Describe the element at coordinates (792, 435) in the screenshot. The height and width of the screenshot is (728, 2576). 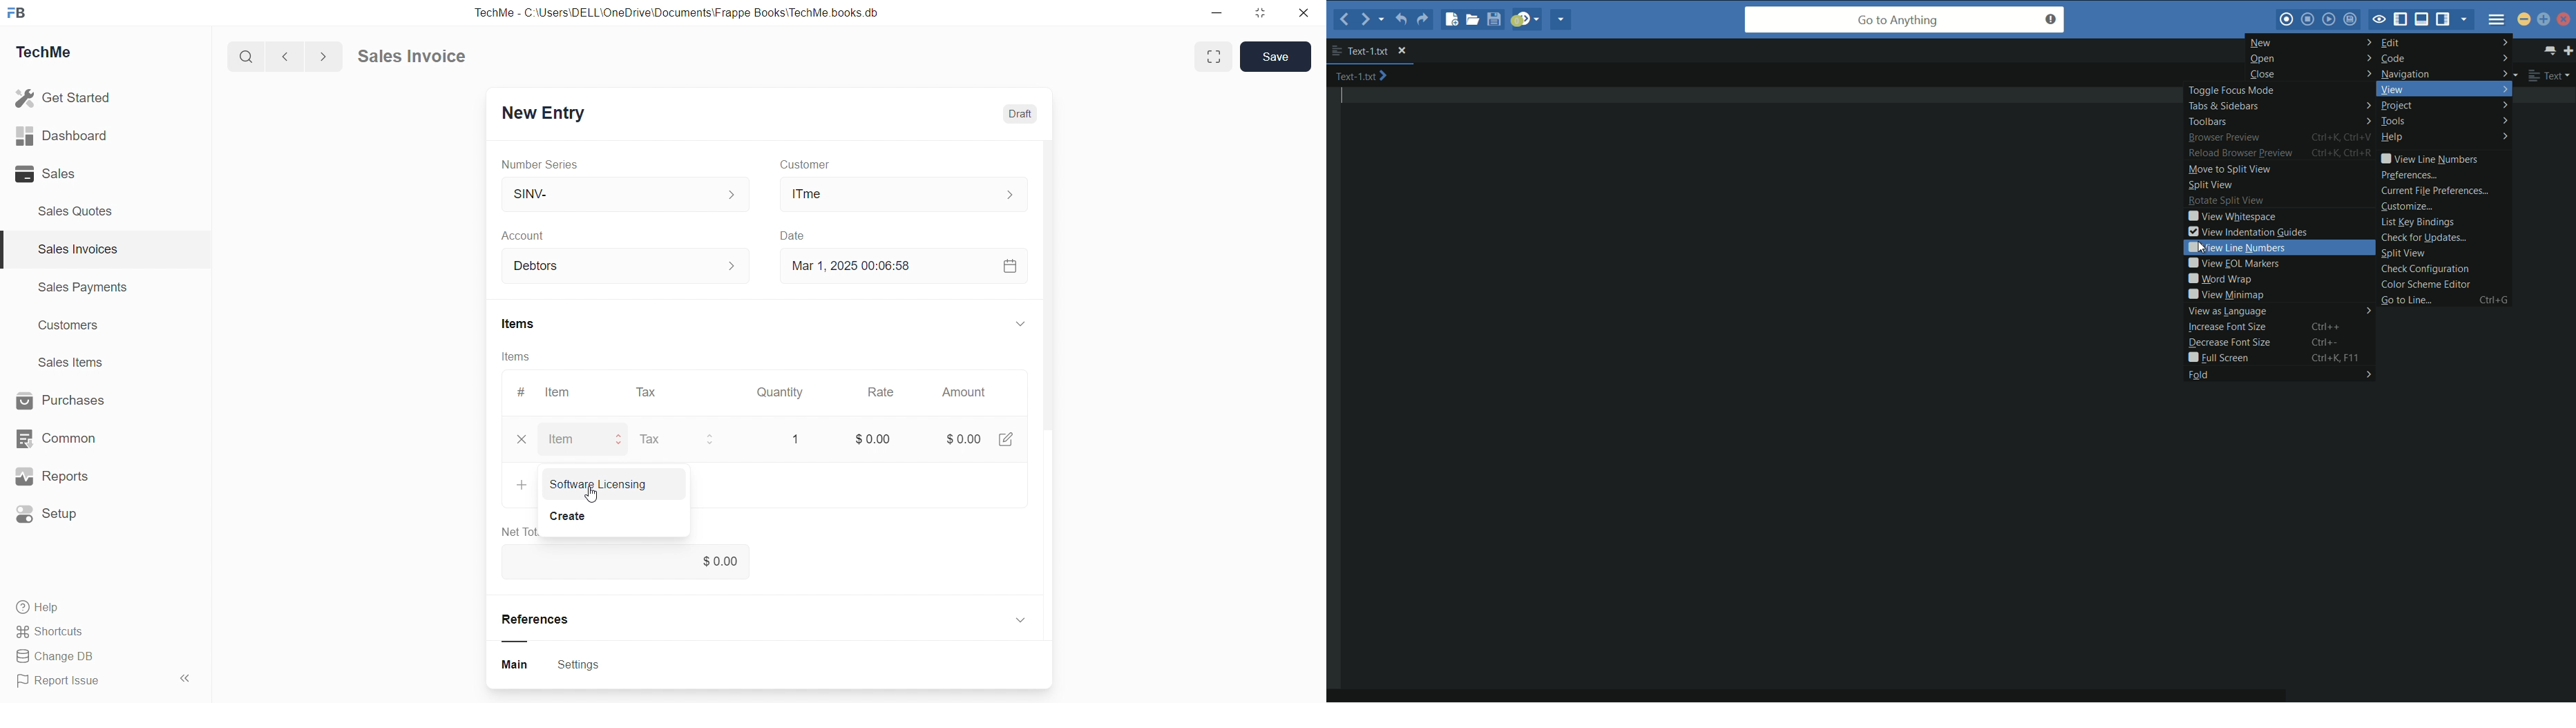
I see `1` at that location.